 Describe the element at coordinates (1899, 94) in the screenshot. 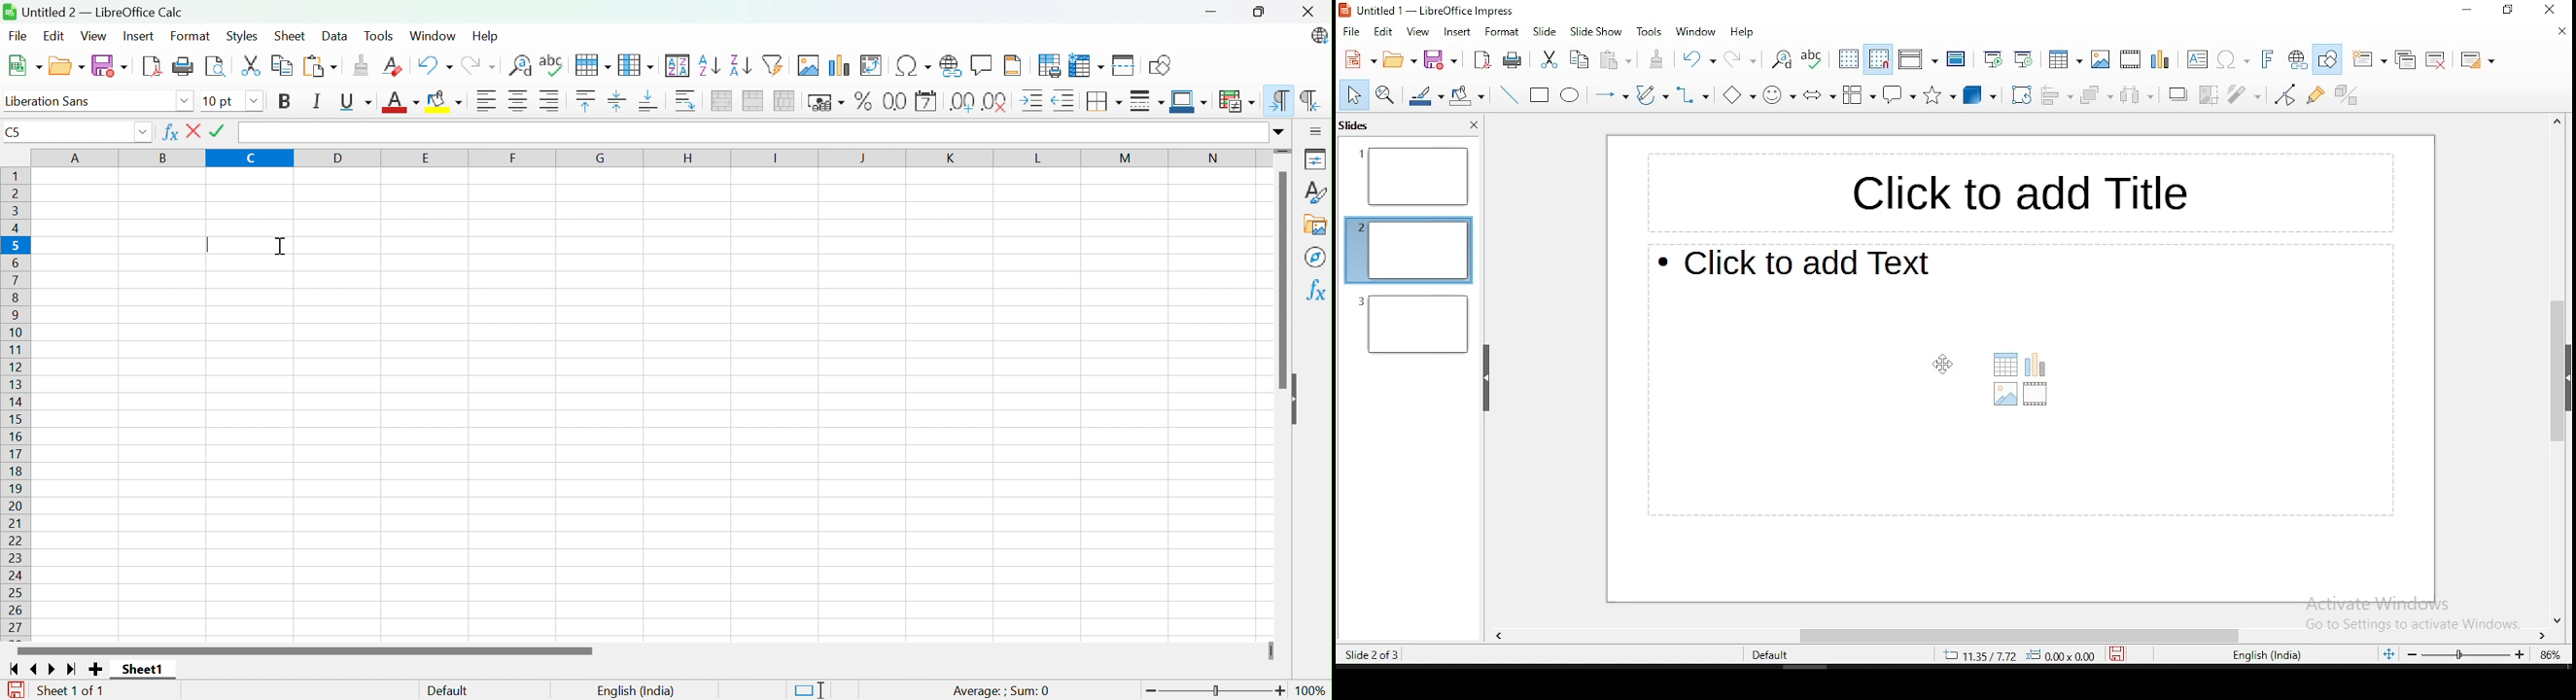

I see `callout shape` at that location.